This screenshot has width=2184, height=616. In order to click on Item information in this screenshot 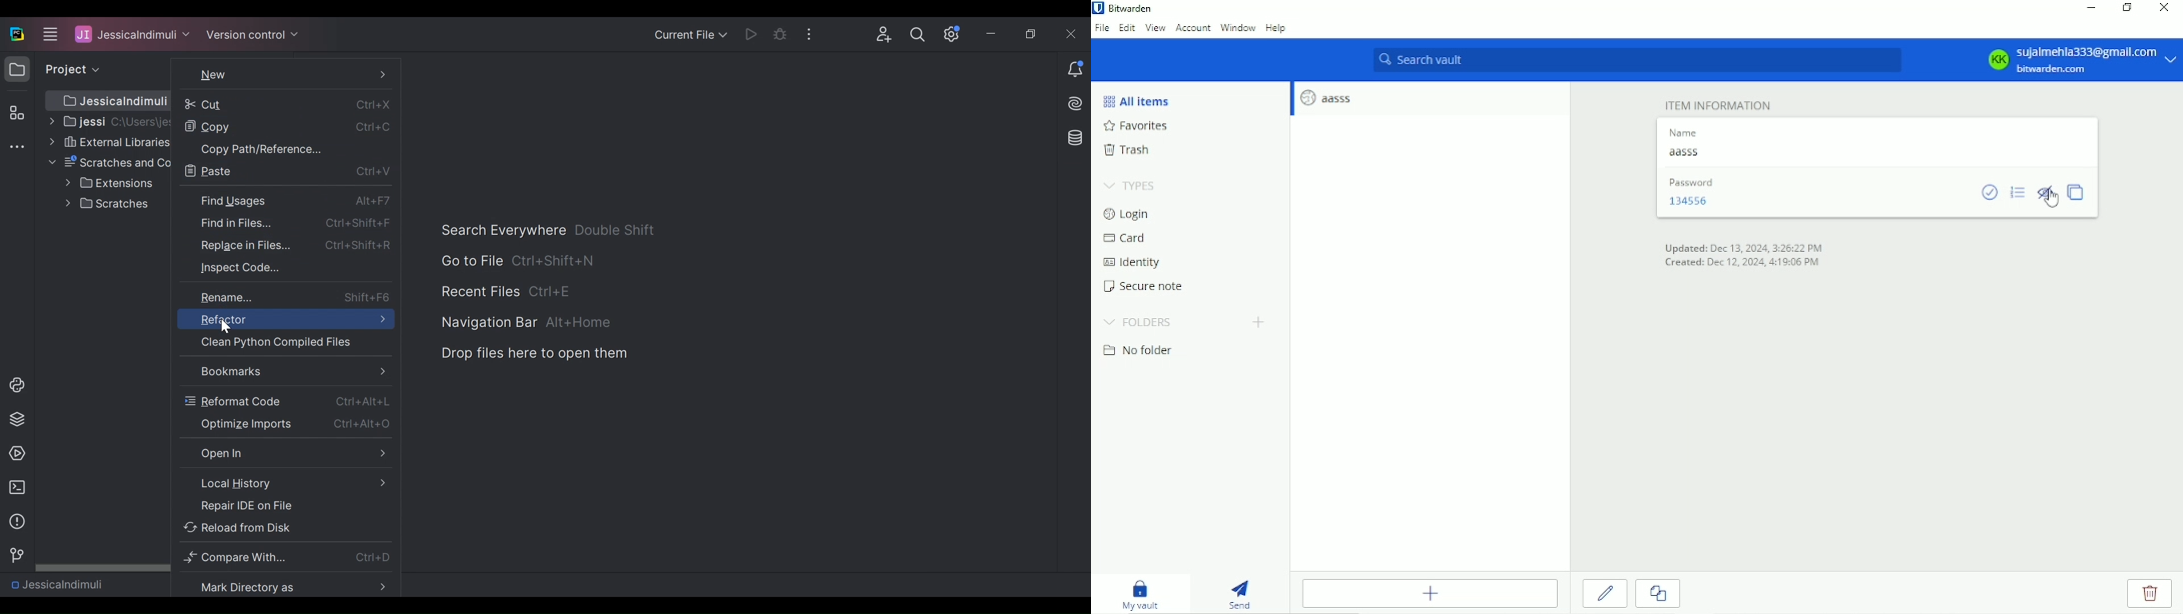, I will do `click(1717, 102)`.